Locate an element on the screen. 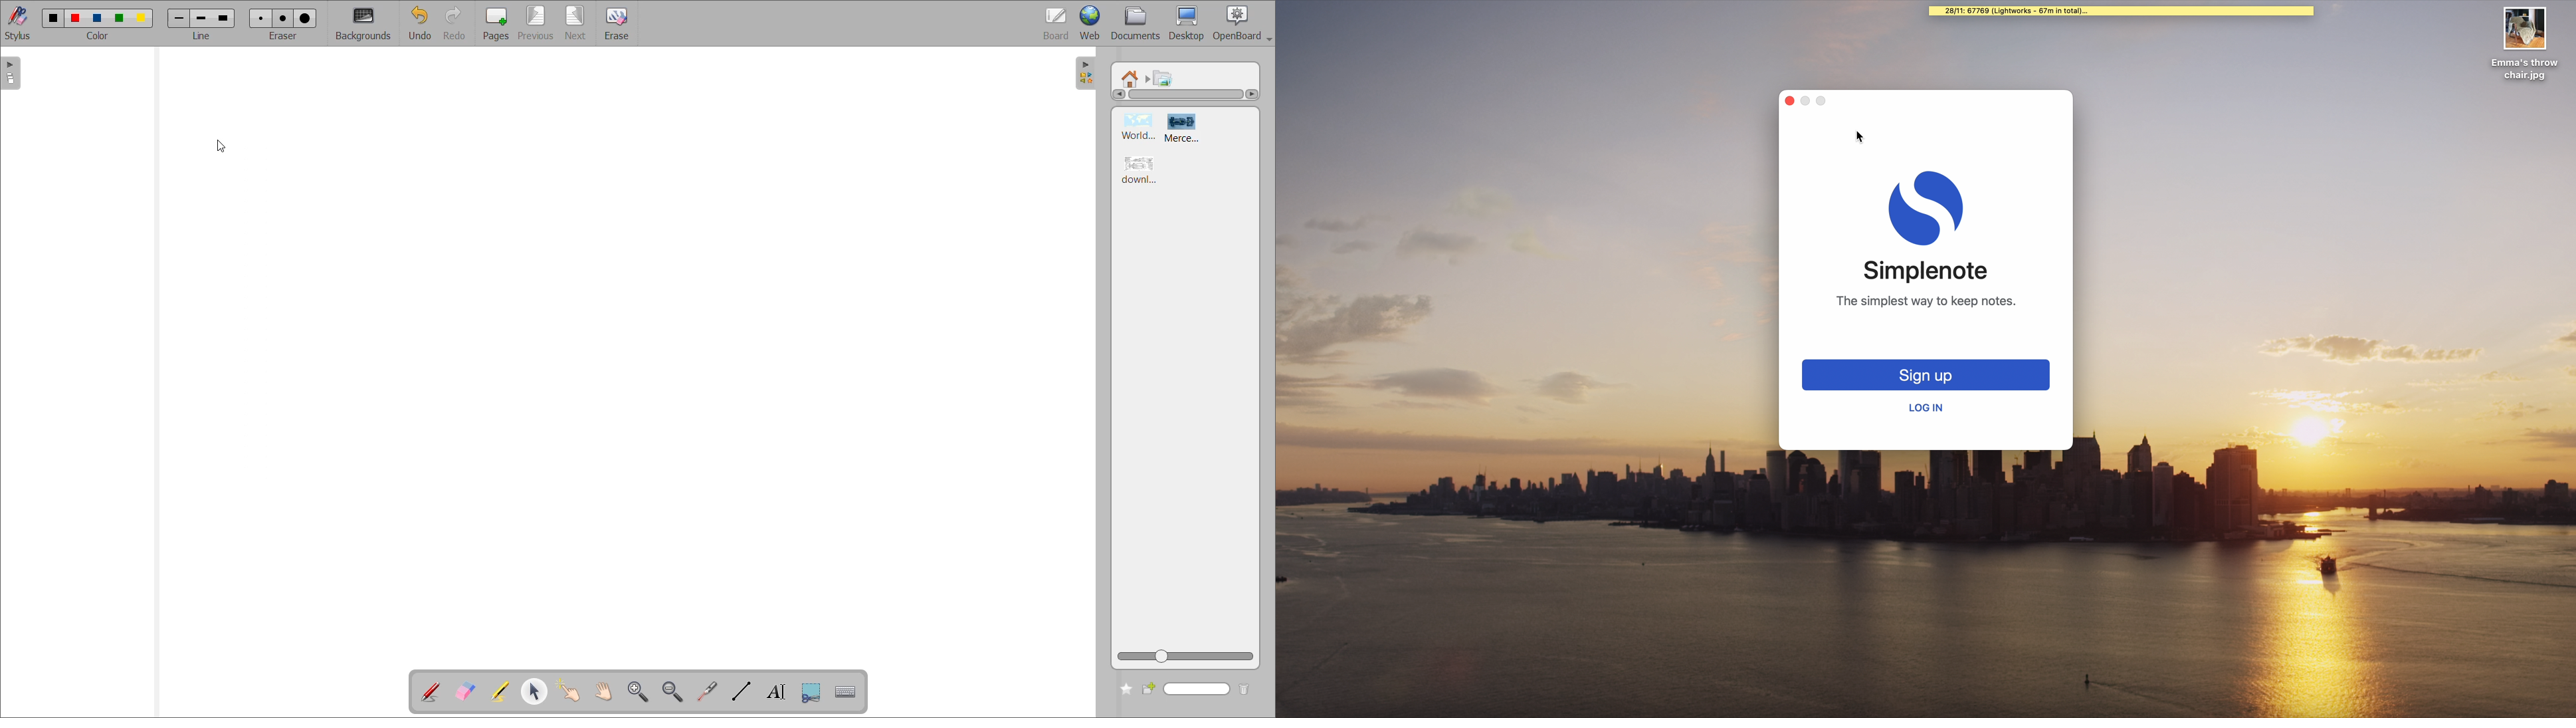  root is located at coordinates (1129, 79).